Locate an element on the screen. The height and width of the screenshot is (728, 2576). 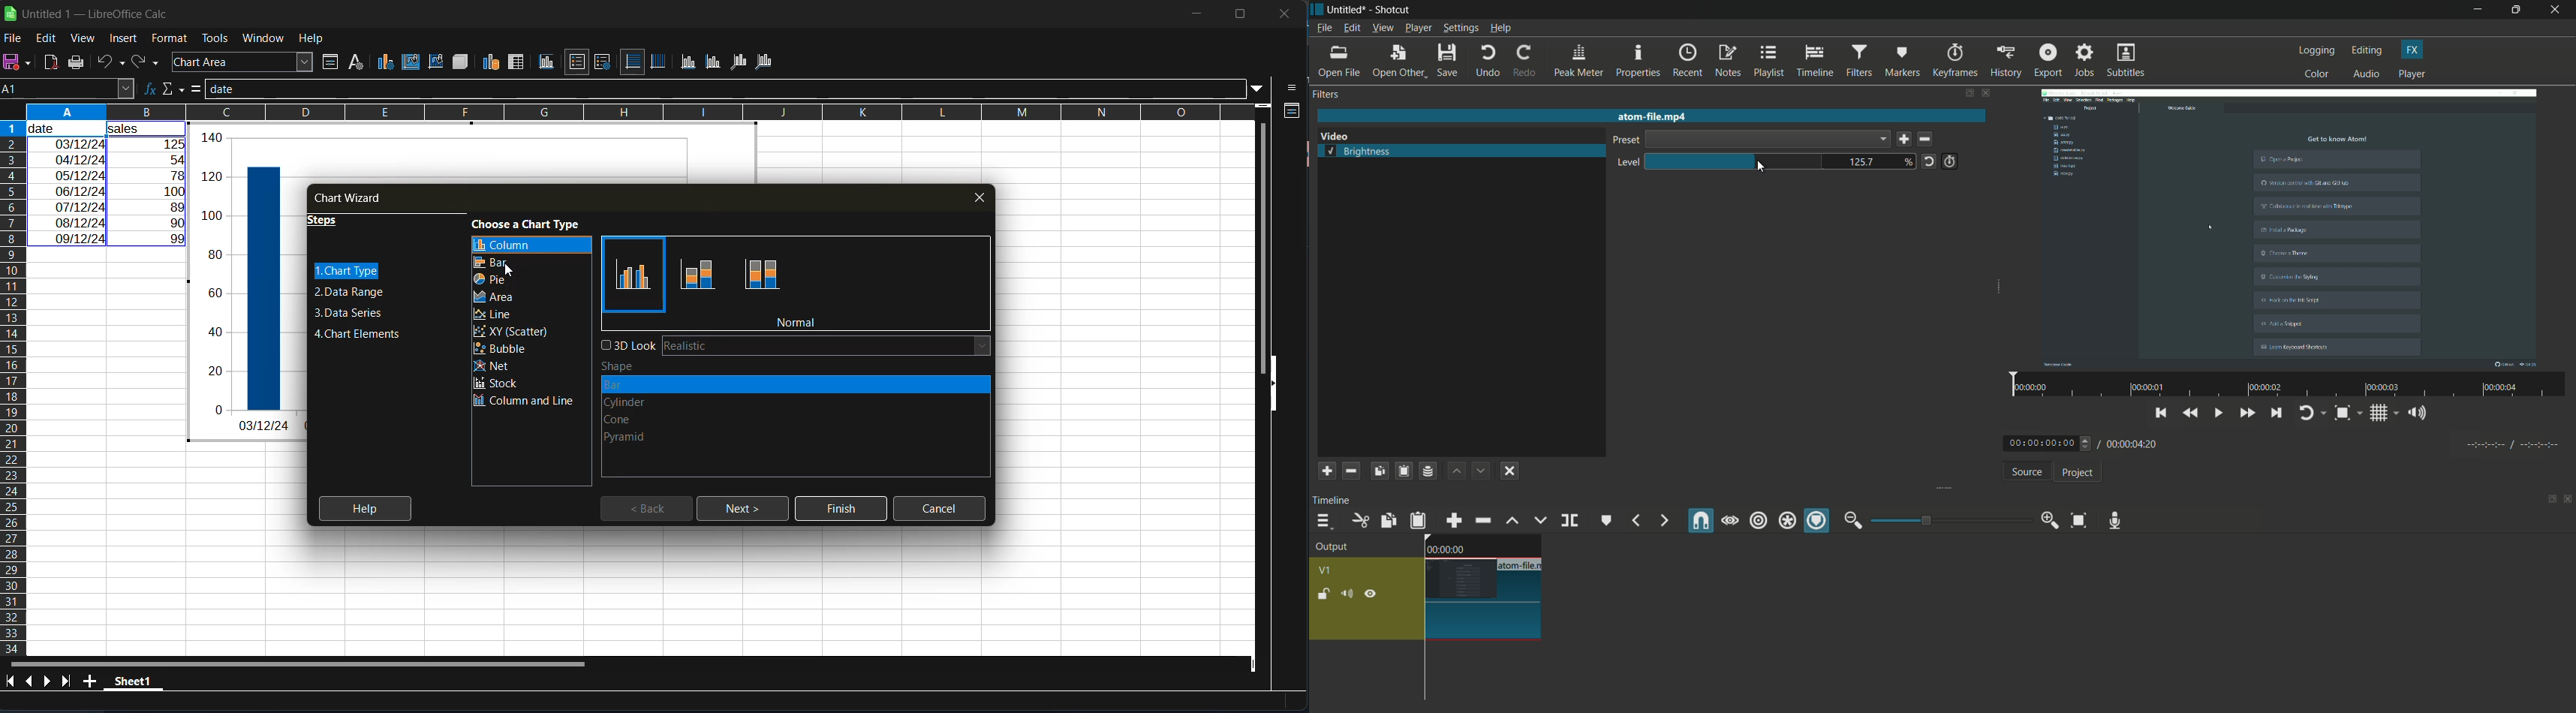
delete is located at coordinates (1928, 140).